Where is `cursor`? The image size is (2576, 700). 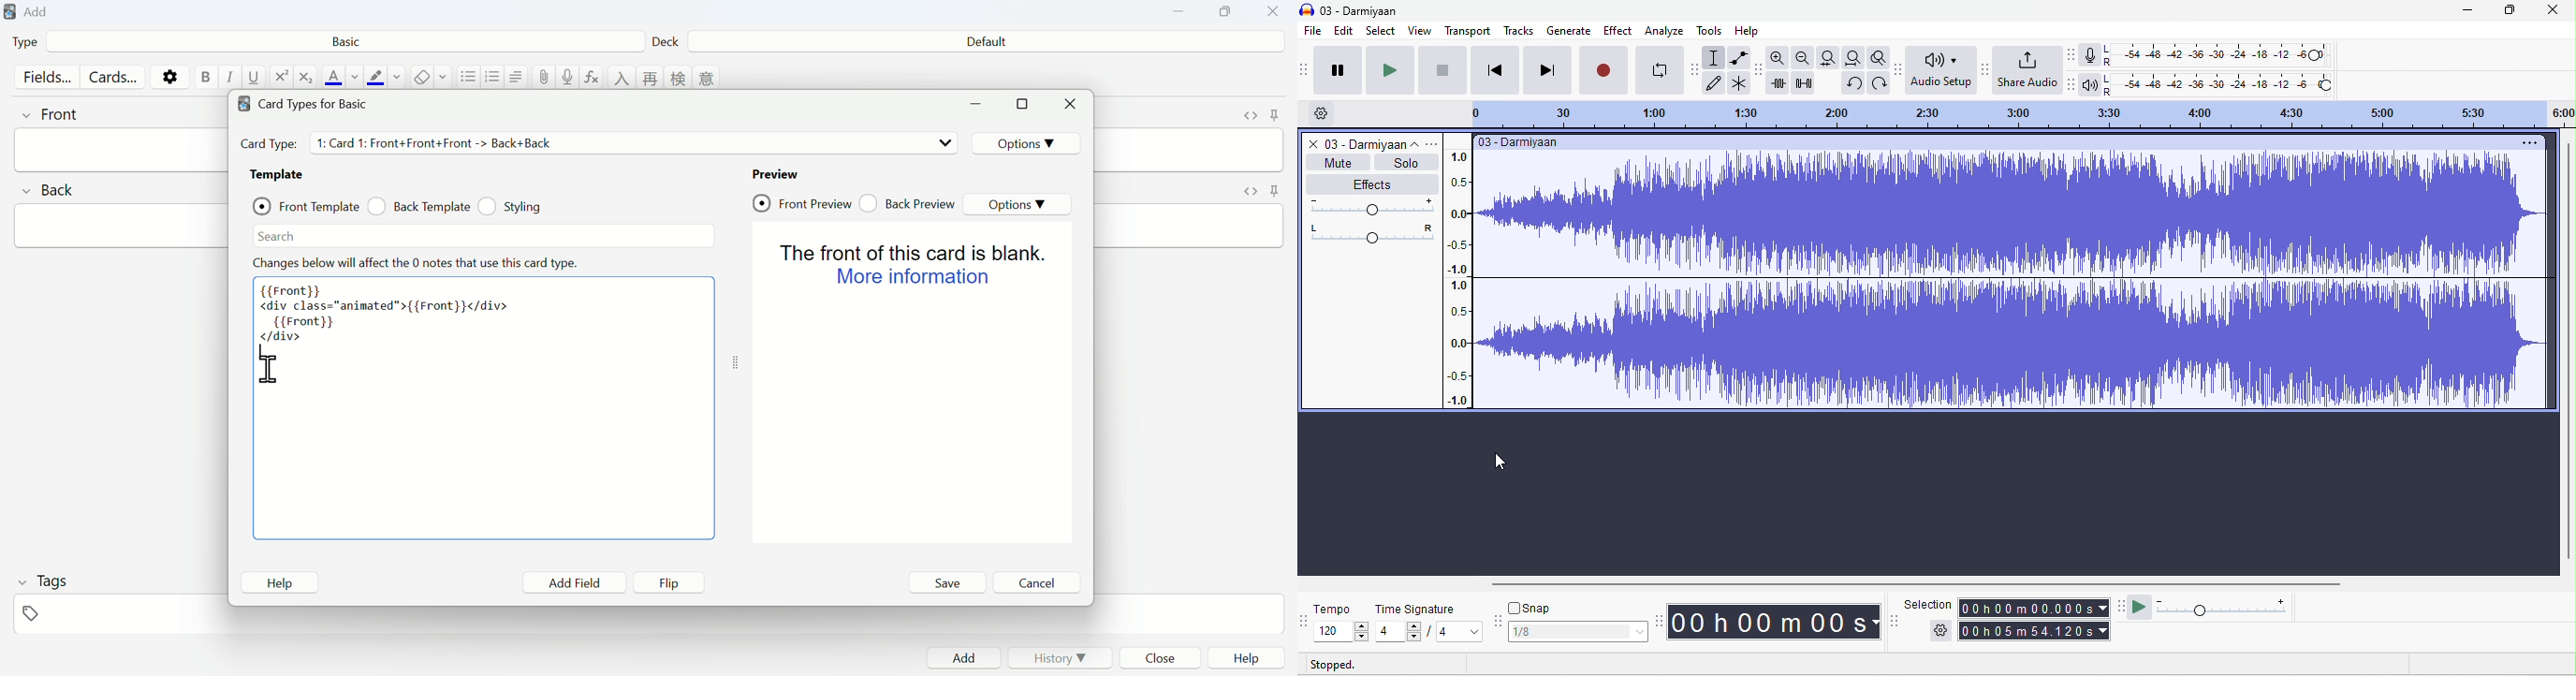 cursor is located at coordinates (270, 370).